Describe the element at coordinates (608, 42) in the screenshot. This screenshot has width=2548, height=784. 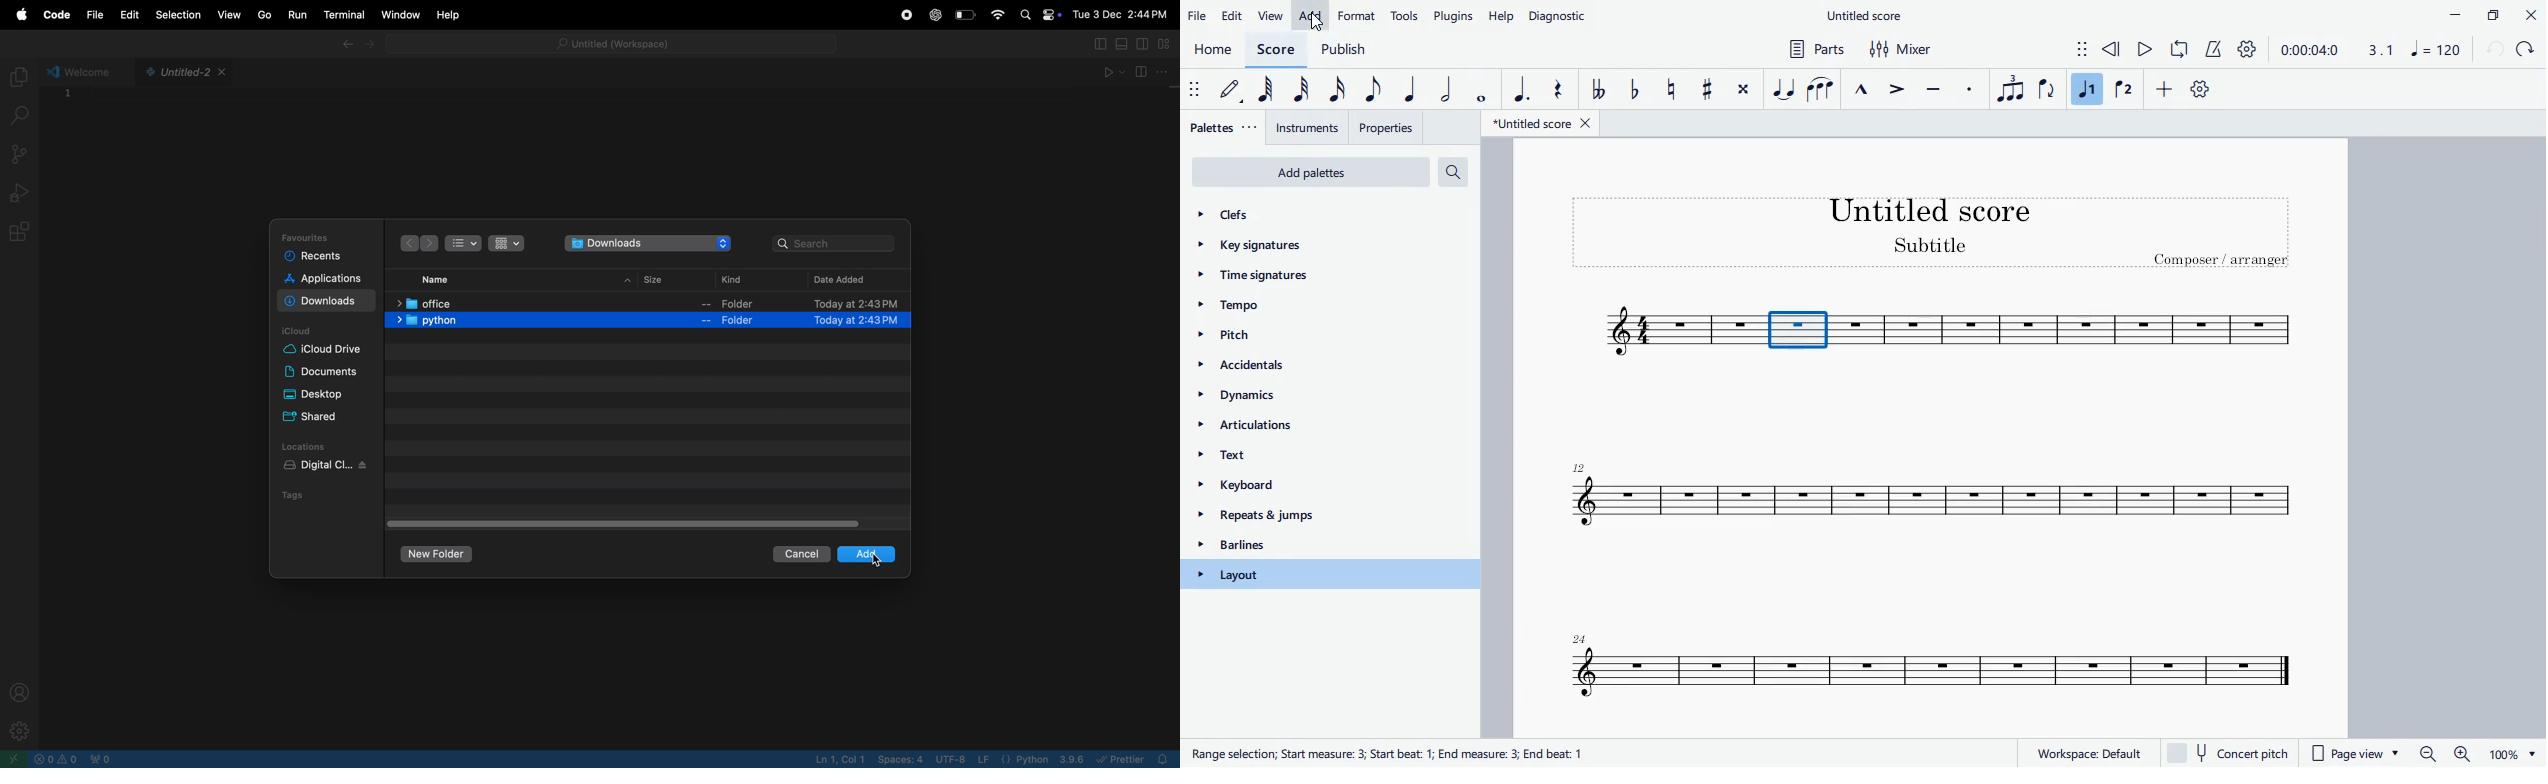
I see `untitled workspace` at that location.